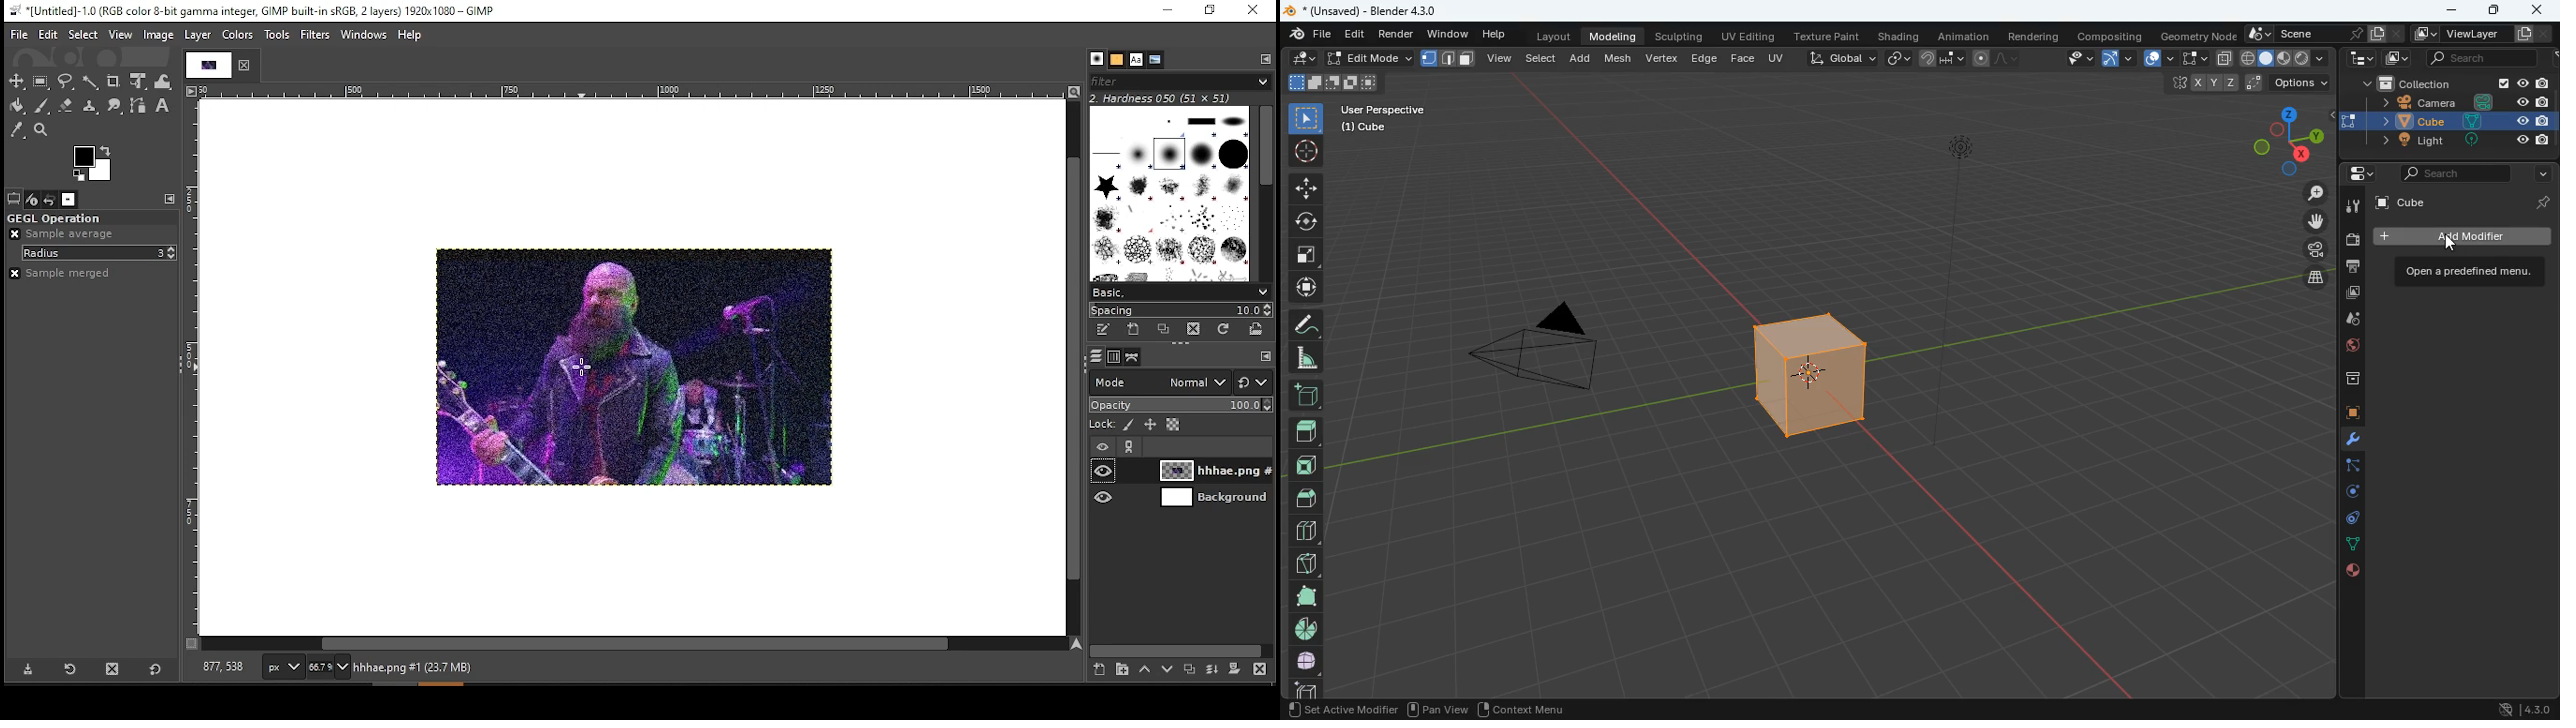 The image size is (2576, 728). What do you see at coordinates (2465, 203) in the screenshot?
I see `cube` at bounding box center [2465, 203].